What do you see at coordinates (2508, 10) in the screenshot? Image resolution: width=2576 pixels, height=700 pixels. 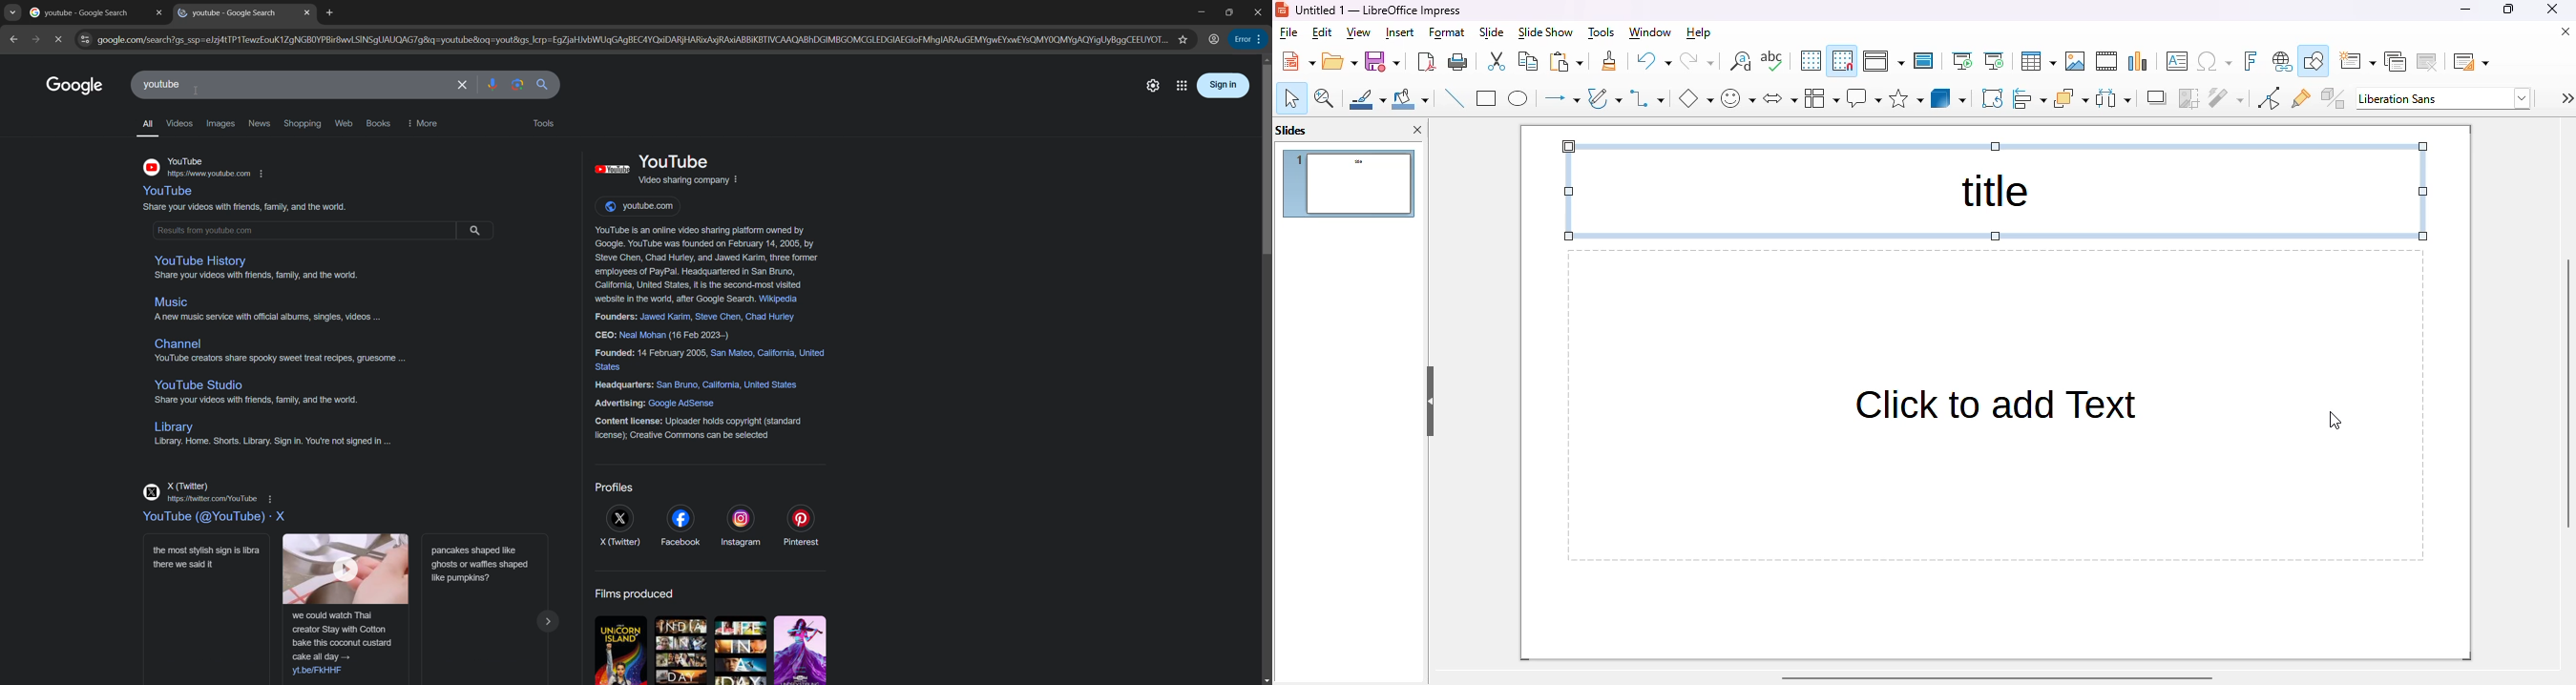 I see `maximize` at bounding box center [2508, 10].